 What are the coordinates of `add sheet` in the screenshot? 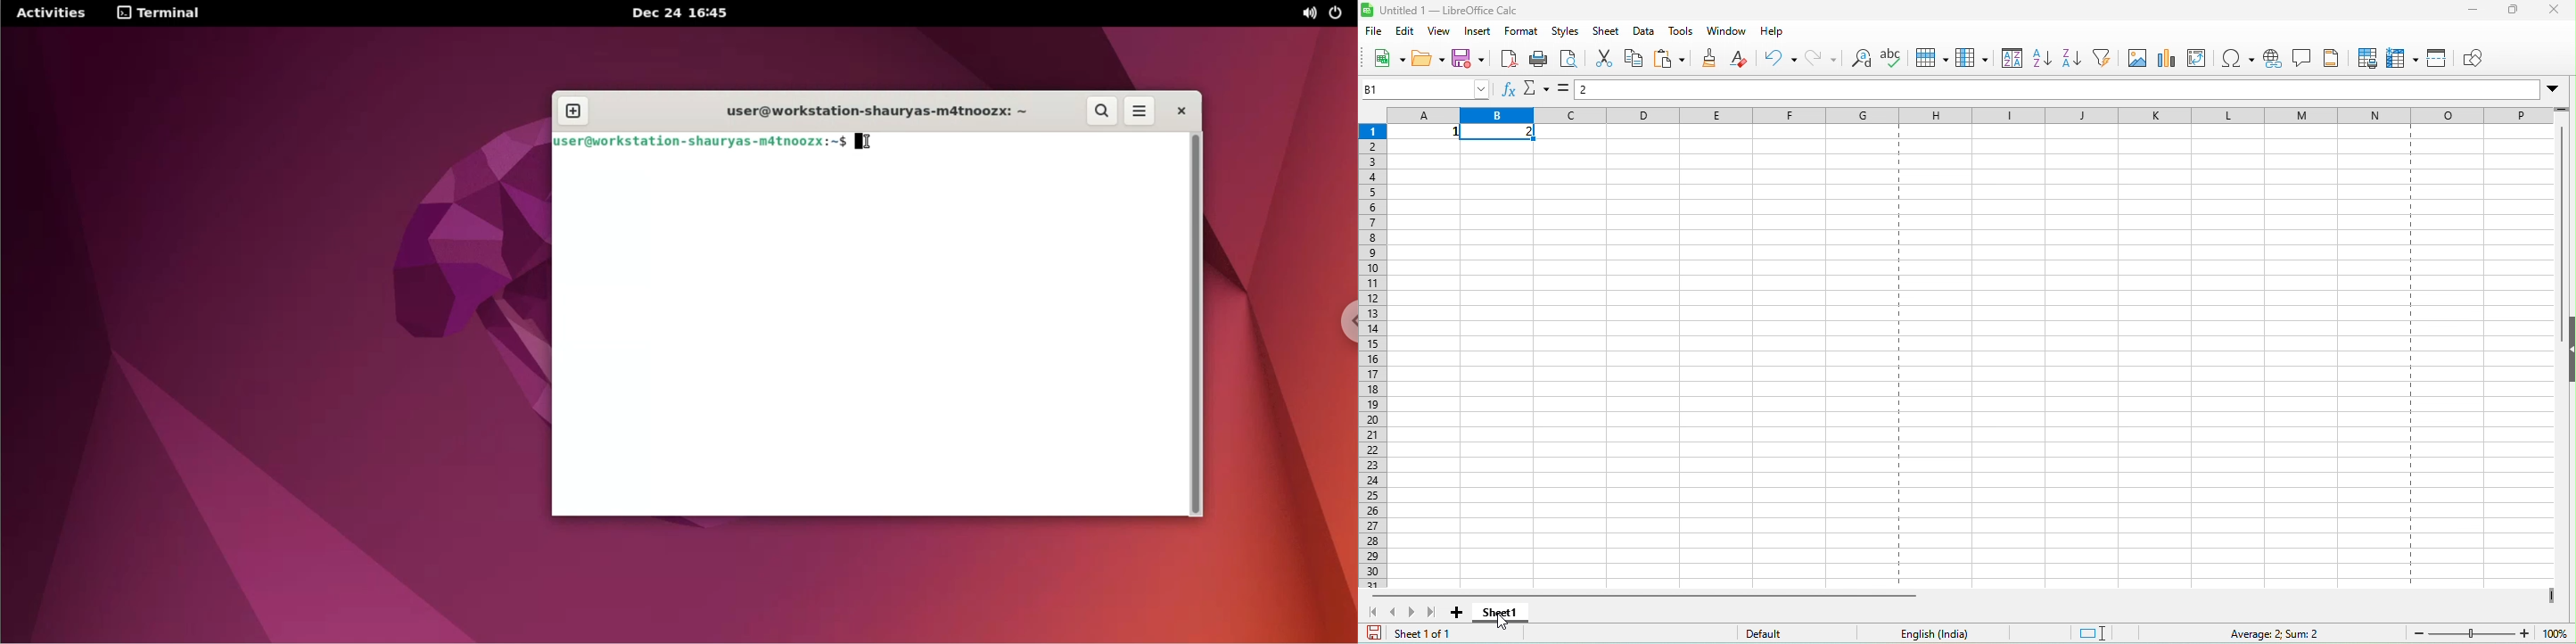 It's located at (1456, 613).